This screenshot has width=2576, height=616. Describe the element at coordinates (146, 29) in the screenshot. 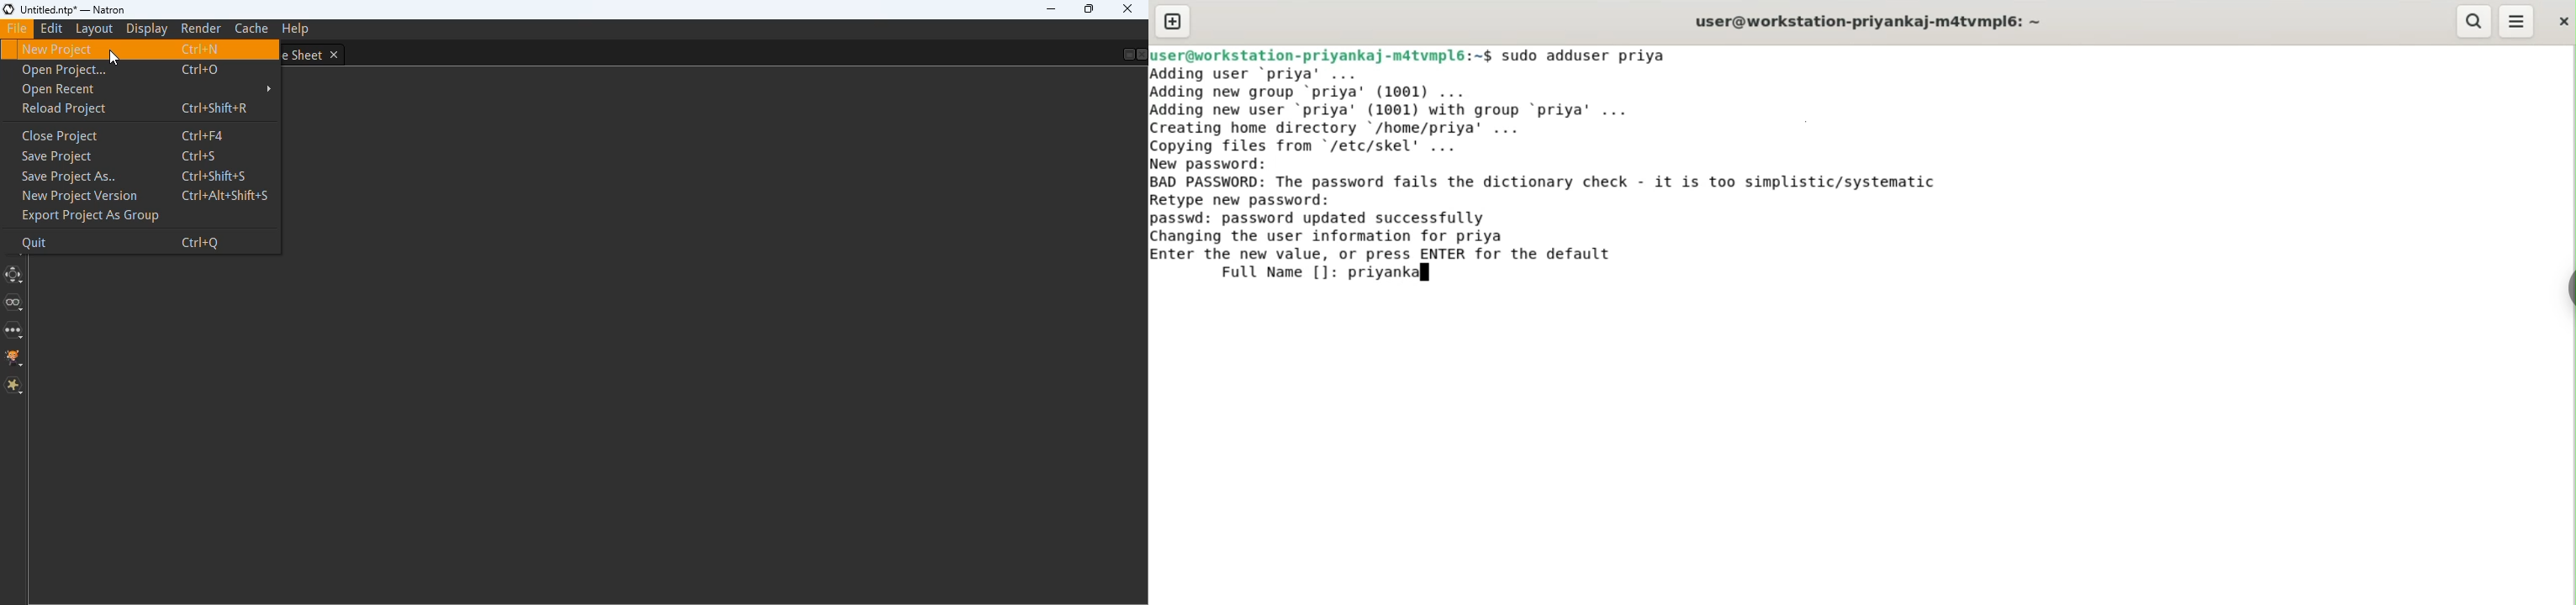

I see `display` at that location.